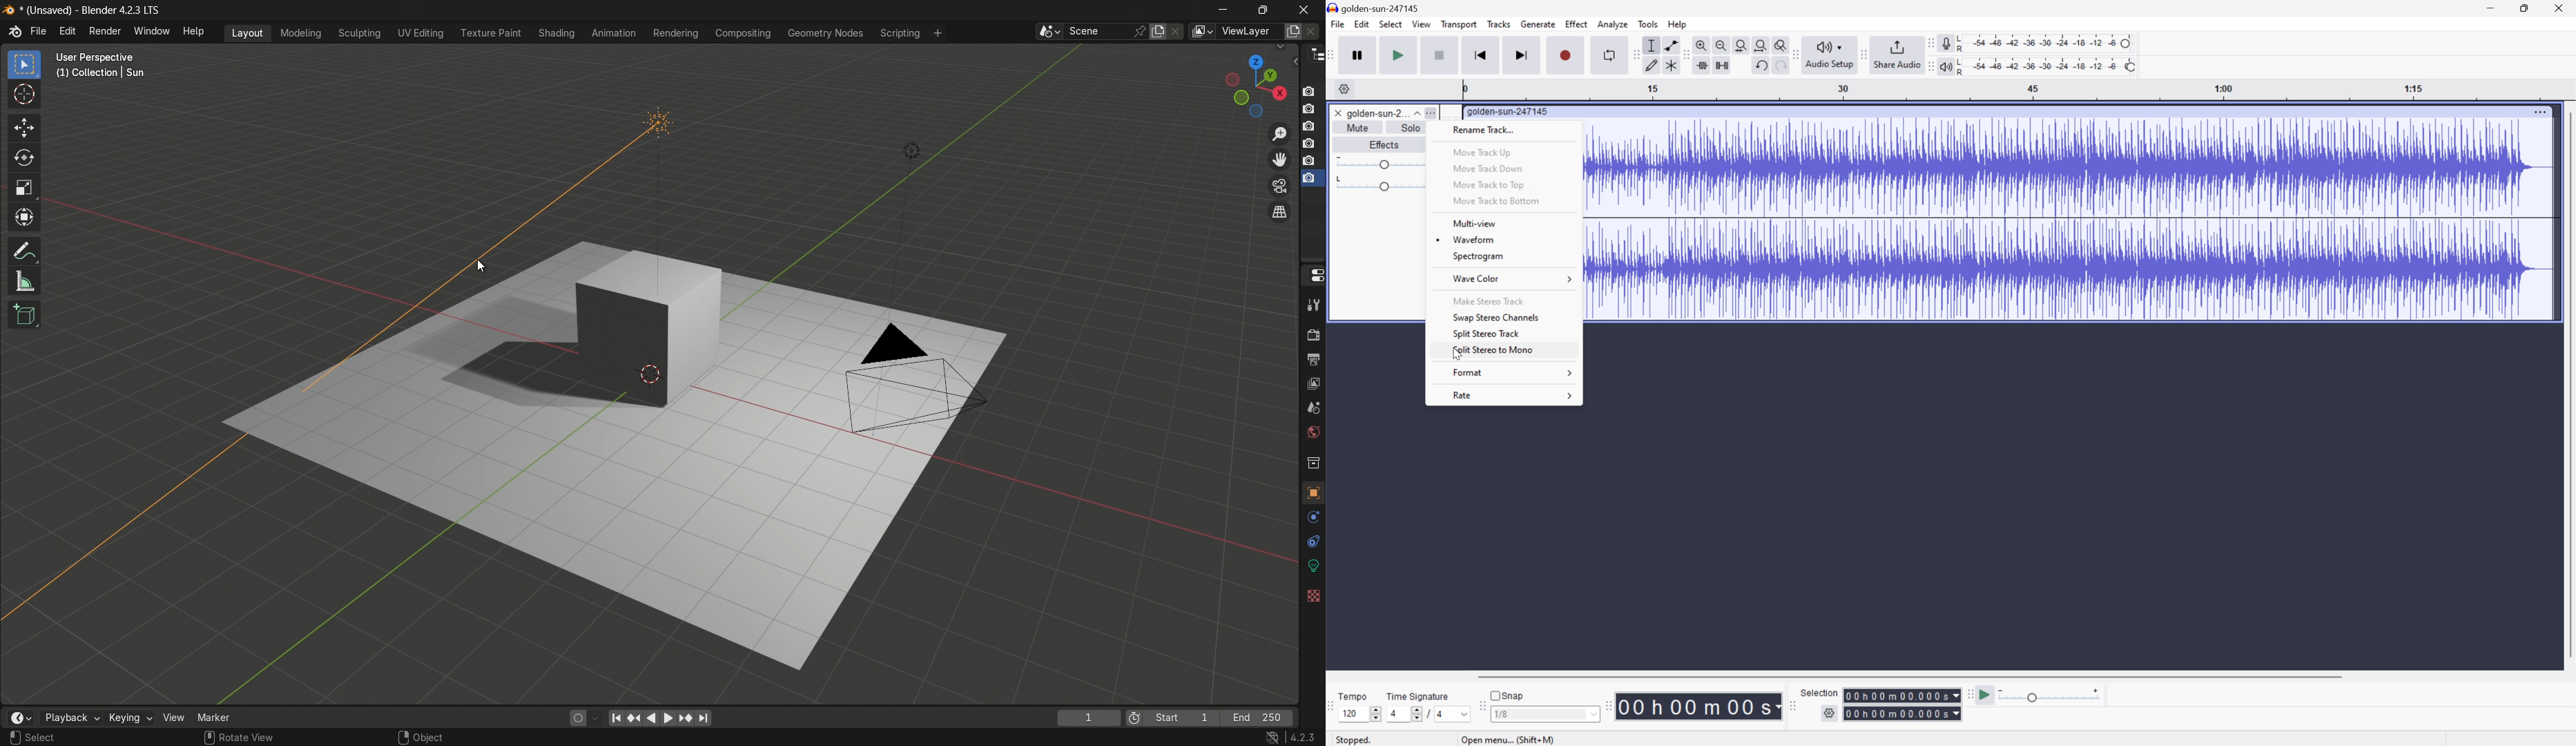  I want to click on help menu, so click(193, 31).